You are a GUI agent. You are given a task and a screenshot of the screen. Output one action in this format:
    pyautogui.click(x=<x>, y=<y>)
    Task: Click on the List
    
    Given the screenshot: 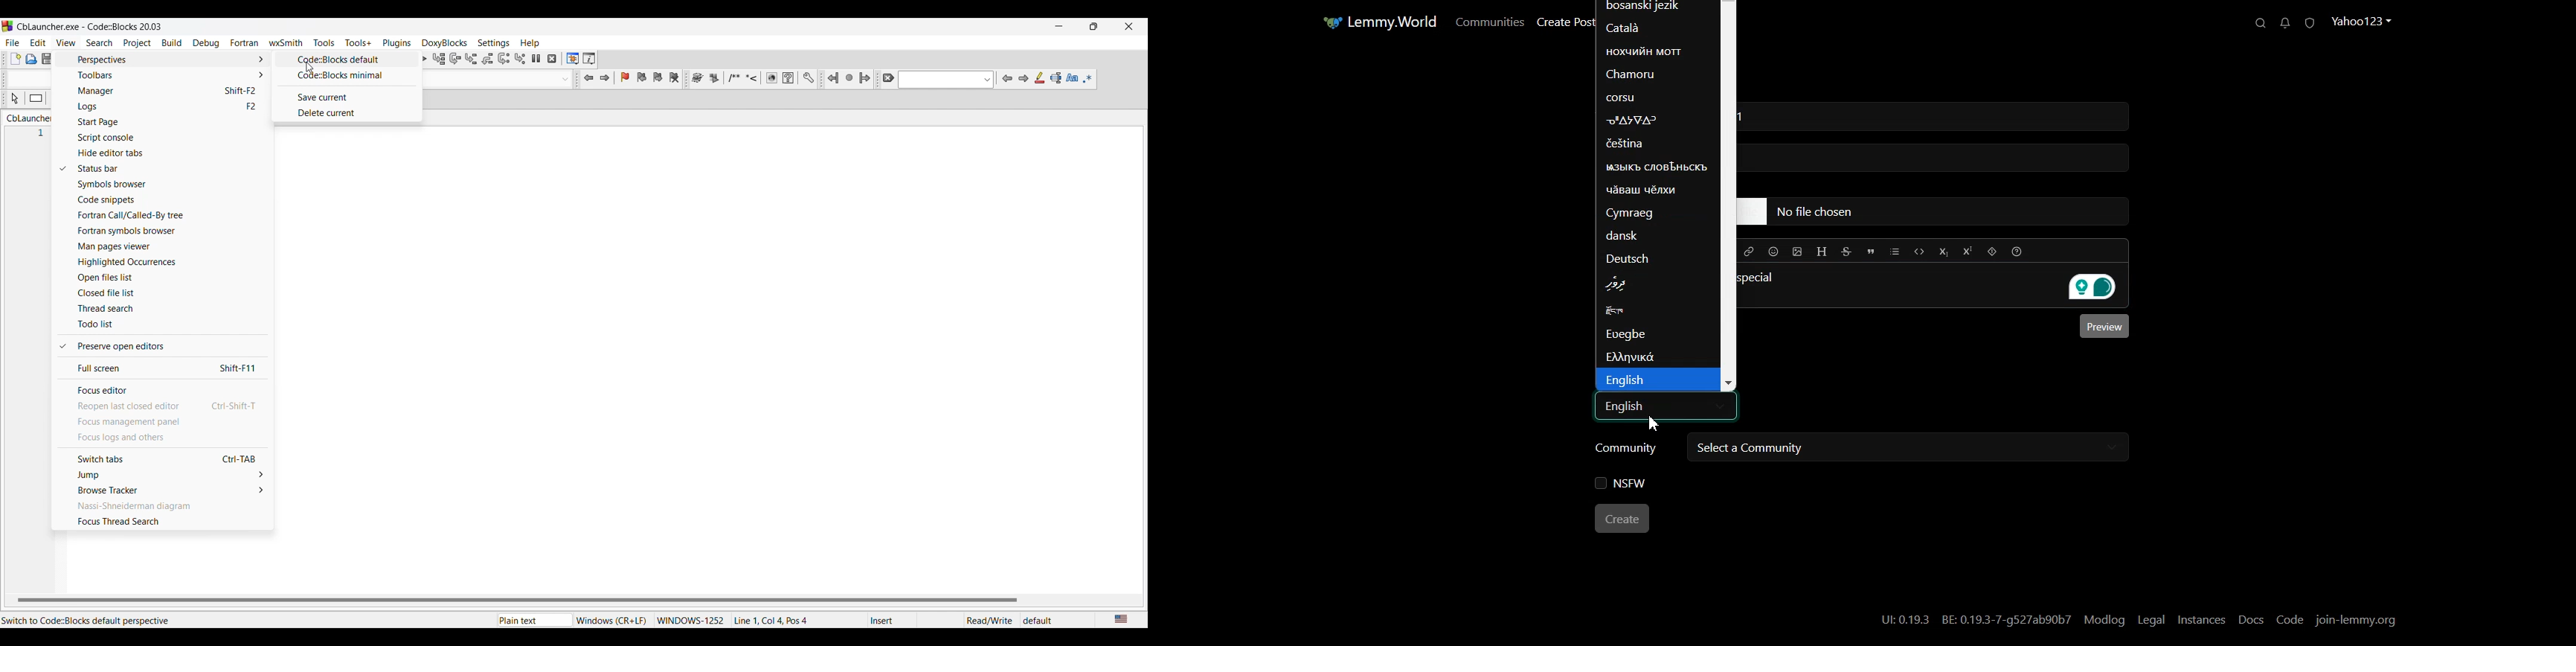 What is the action you would take?
    pyautogui.click(x=1894, y=252)
    